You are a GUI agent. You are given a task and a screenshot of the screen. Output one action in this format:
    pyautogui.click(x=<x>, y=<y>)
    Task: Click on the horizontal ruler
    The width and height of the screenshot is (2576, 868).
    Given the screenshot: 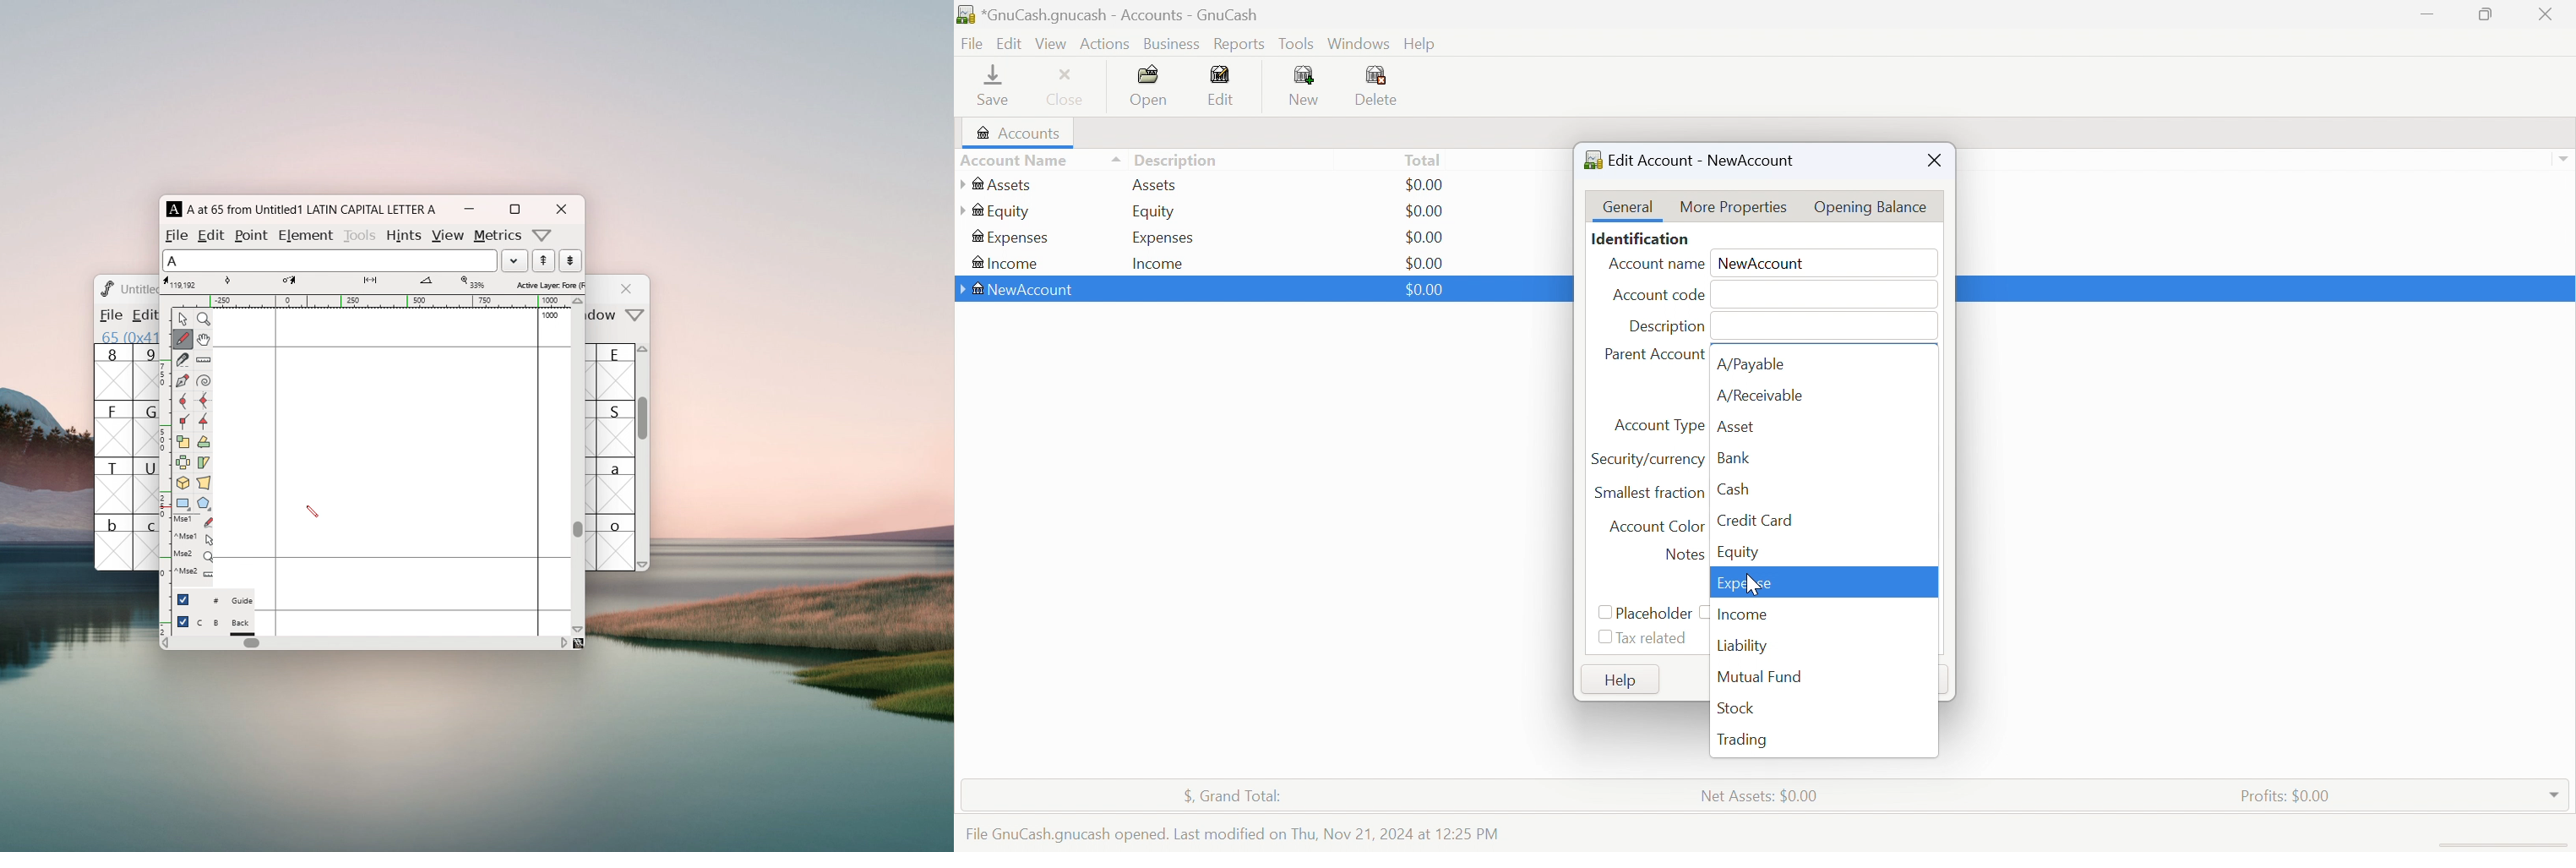 What is the action you would take?
    pyautogui.click(x=371, y=301)
    